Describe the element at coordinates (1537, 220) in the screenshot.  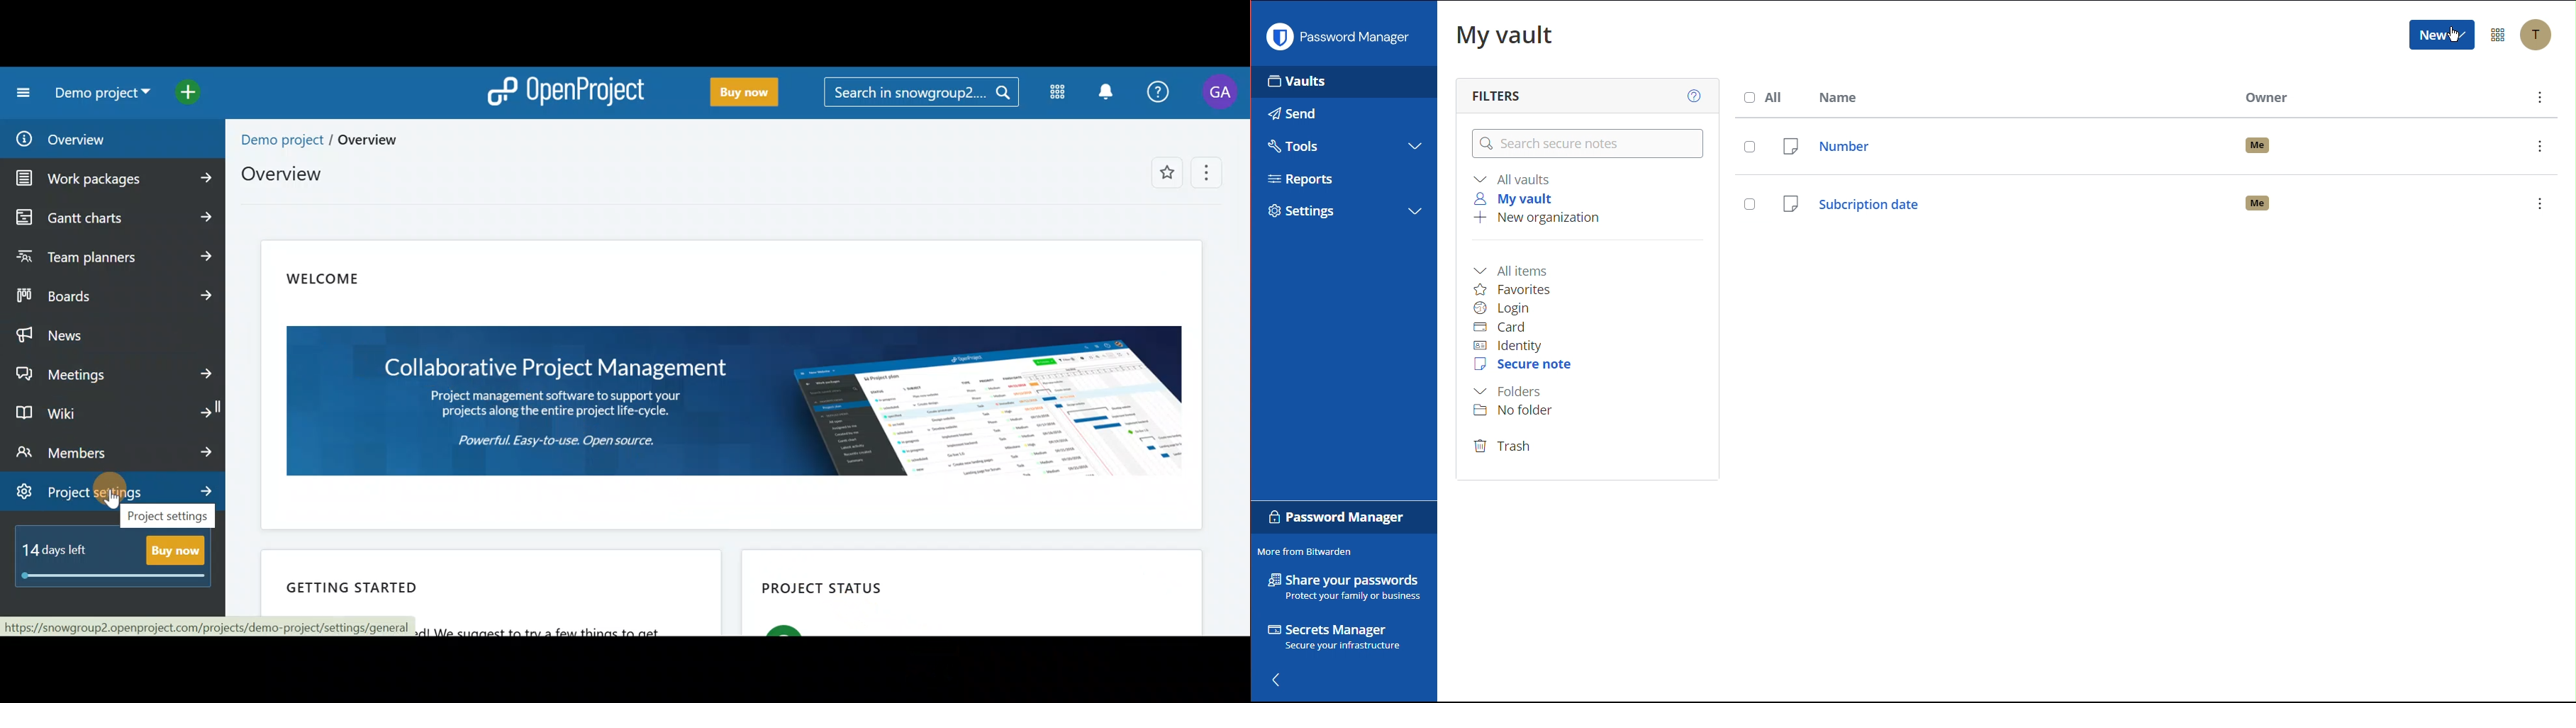
I see `New organization` at that location.